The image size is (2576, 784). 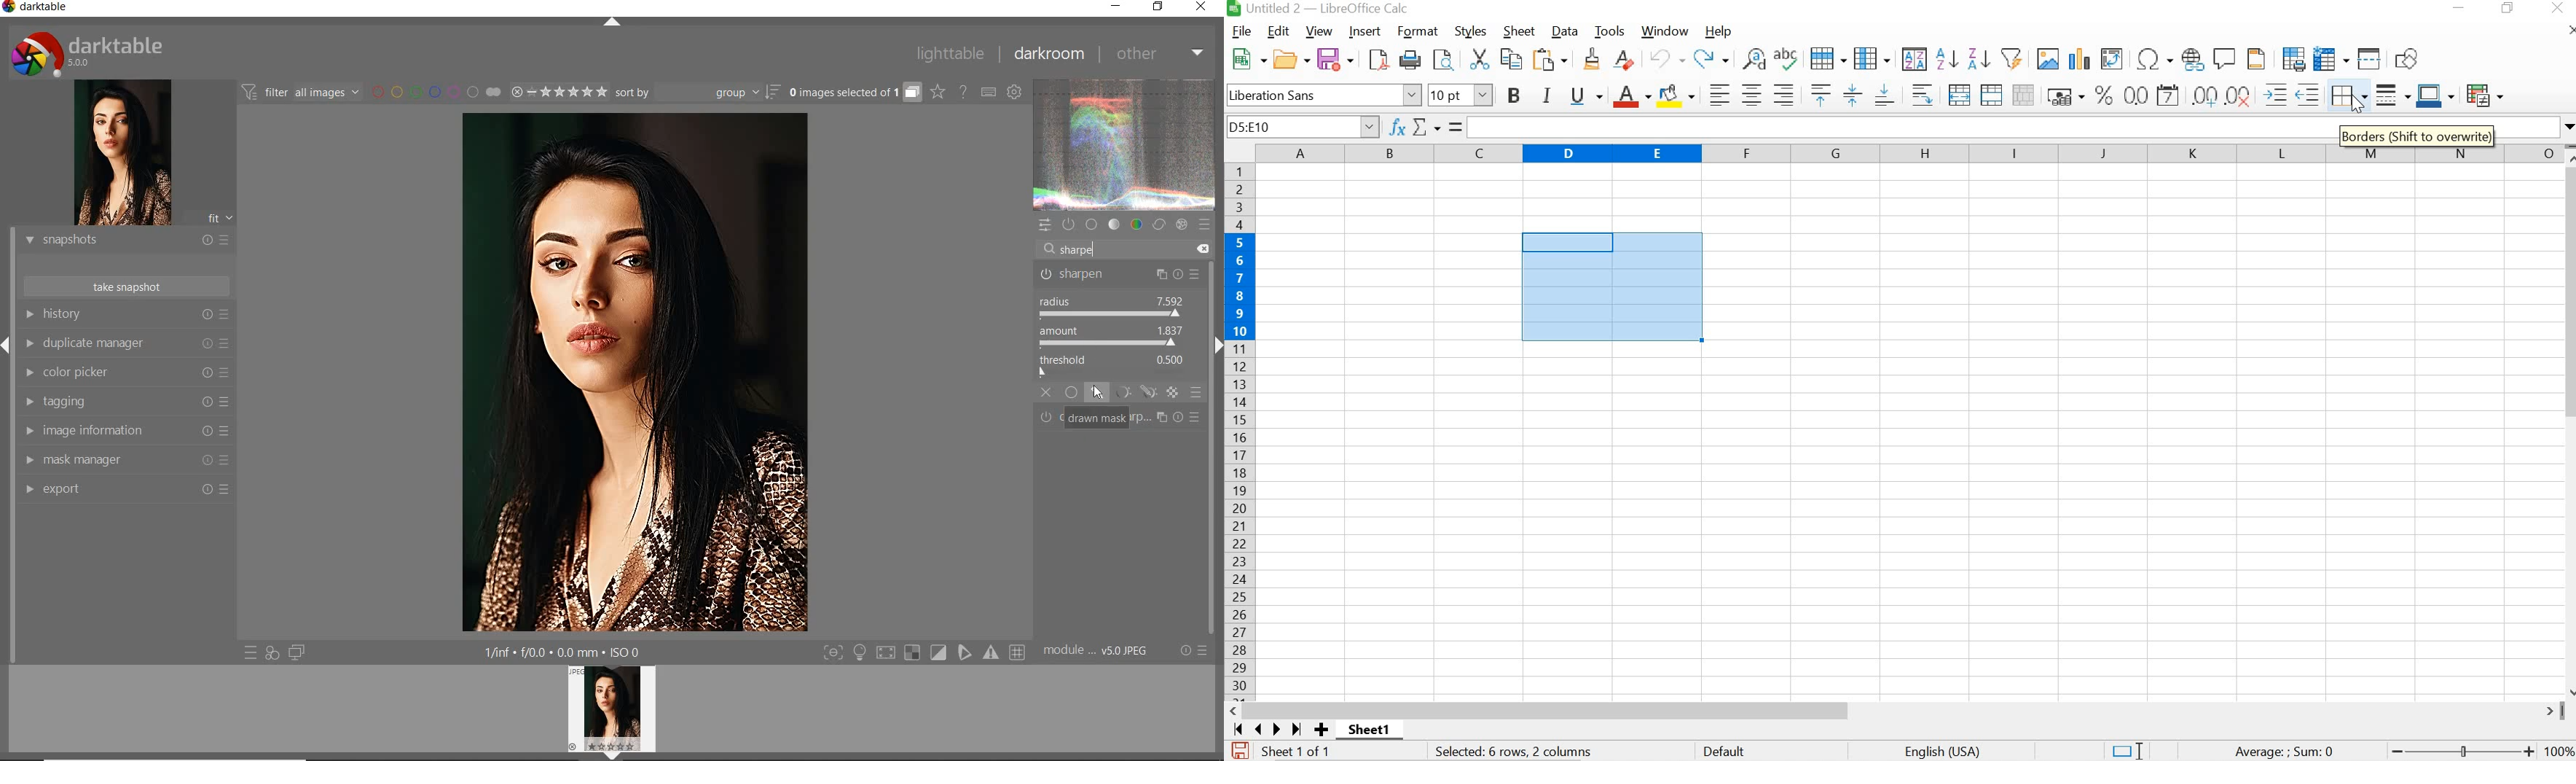 I want to click on insert image, so click(x=2047, y=57).